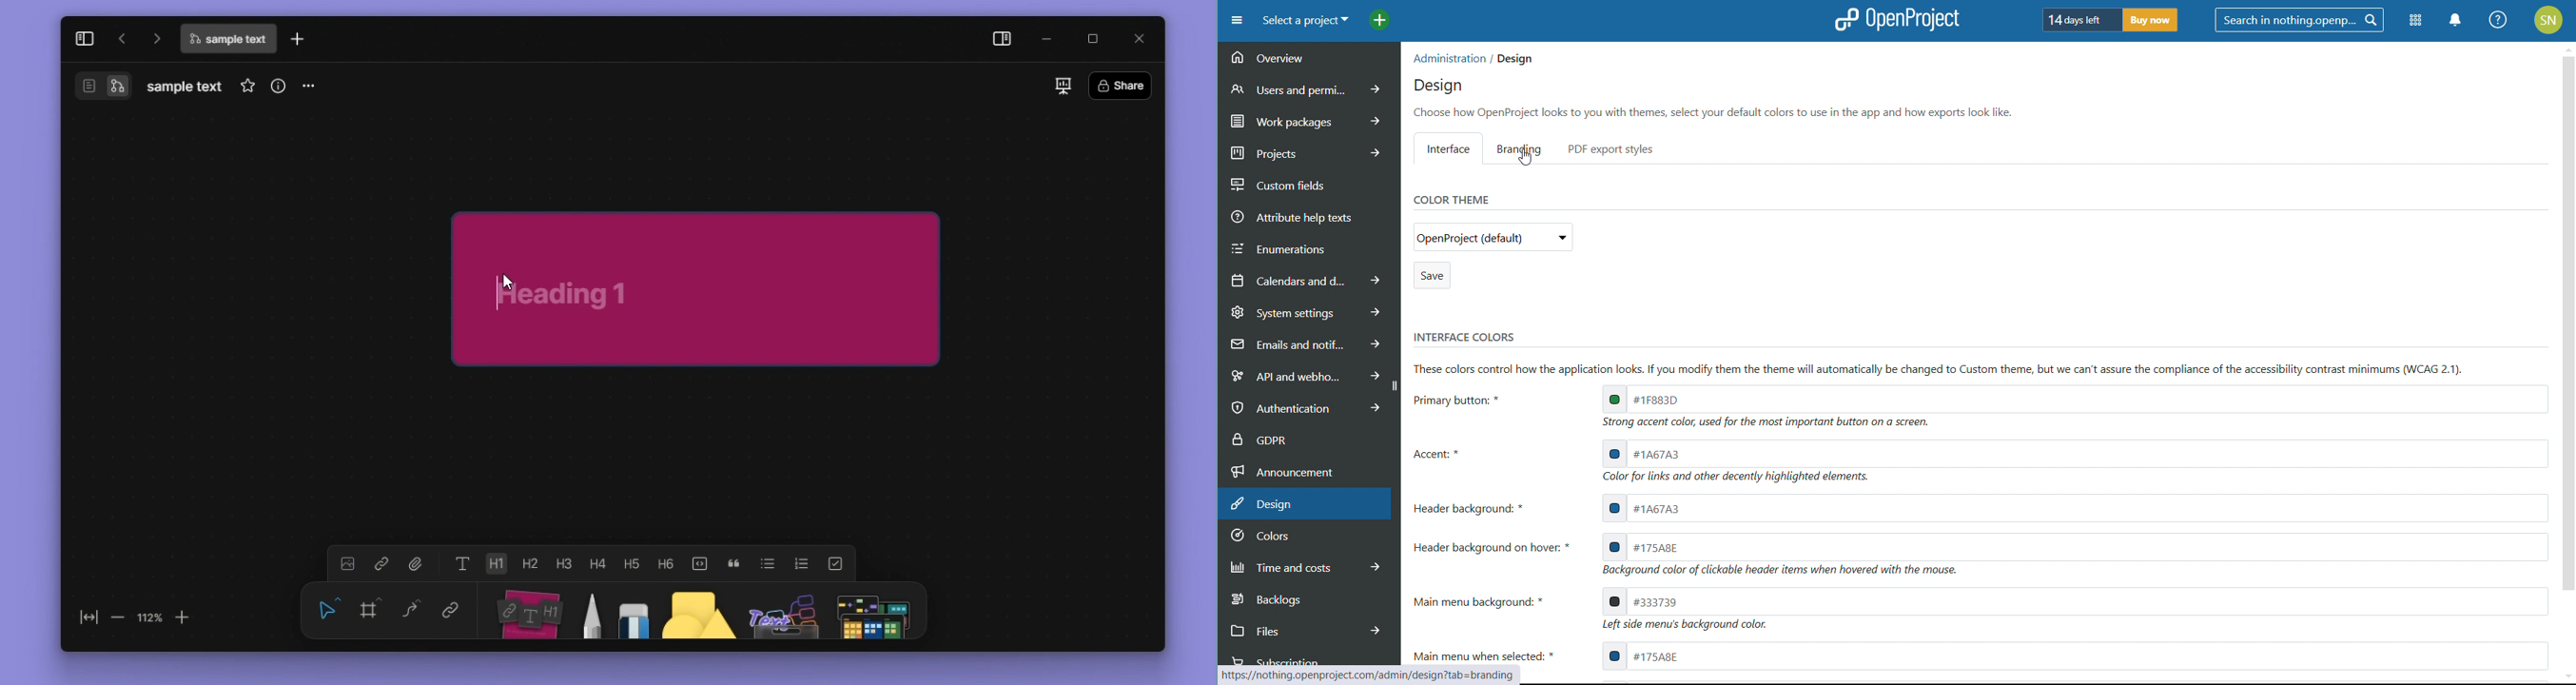  I want to click on select color theme, so click(1493, 236).